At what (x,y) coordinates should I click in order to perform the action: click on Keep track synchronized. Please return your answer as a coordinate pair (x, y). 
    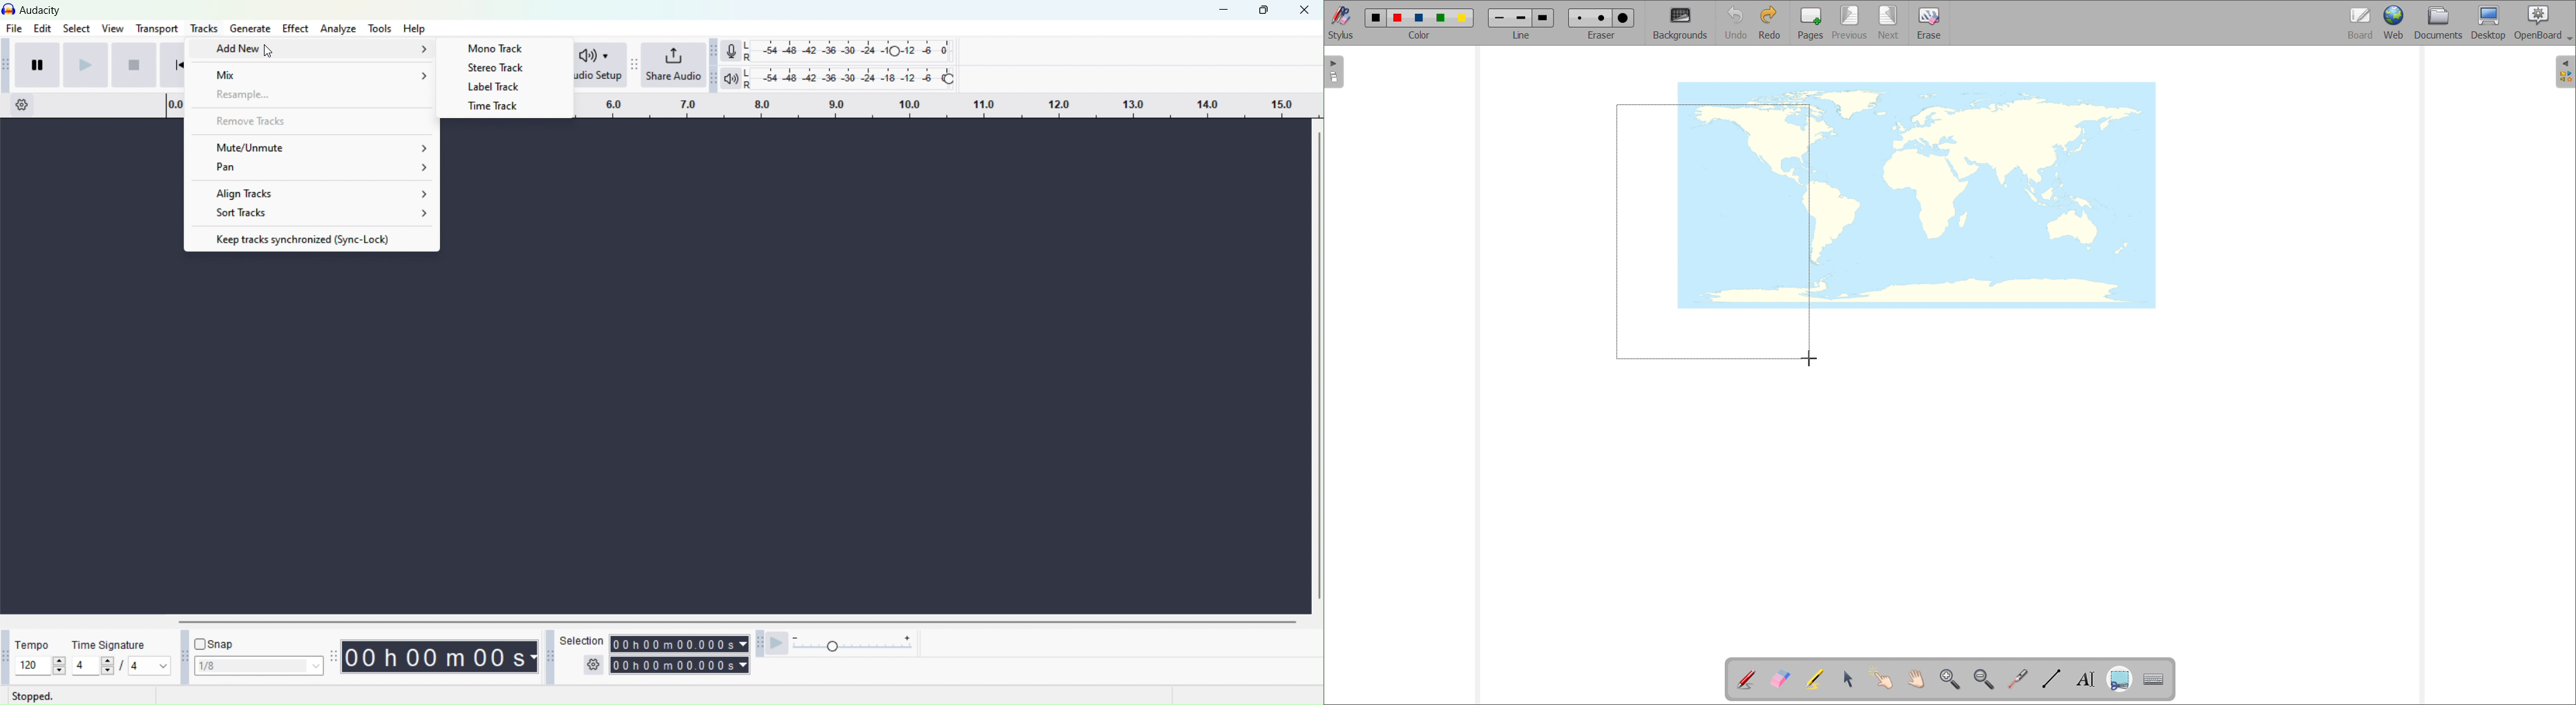
    Looking at the image, I should click on (312, 238).